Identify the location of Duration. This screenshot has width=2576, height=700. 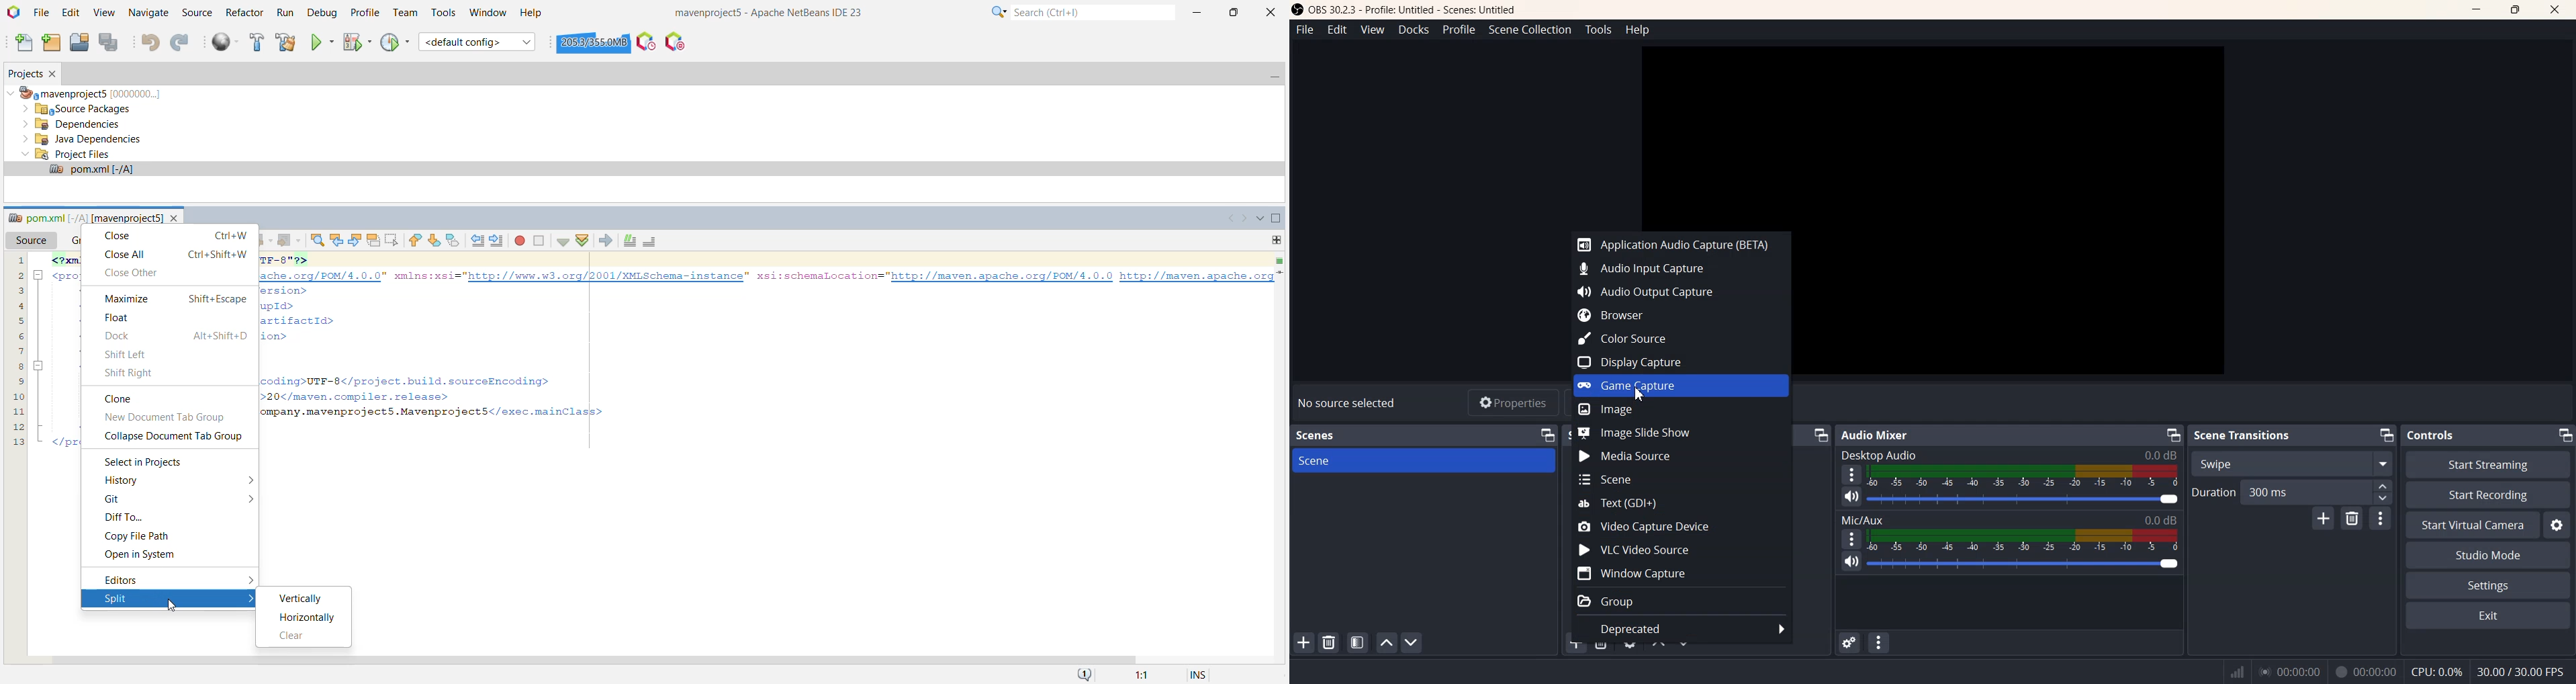
(2292, 492).